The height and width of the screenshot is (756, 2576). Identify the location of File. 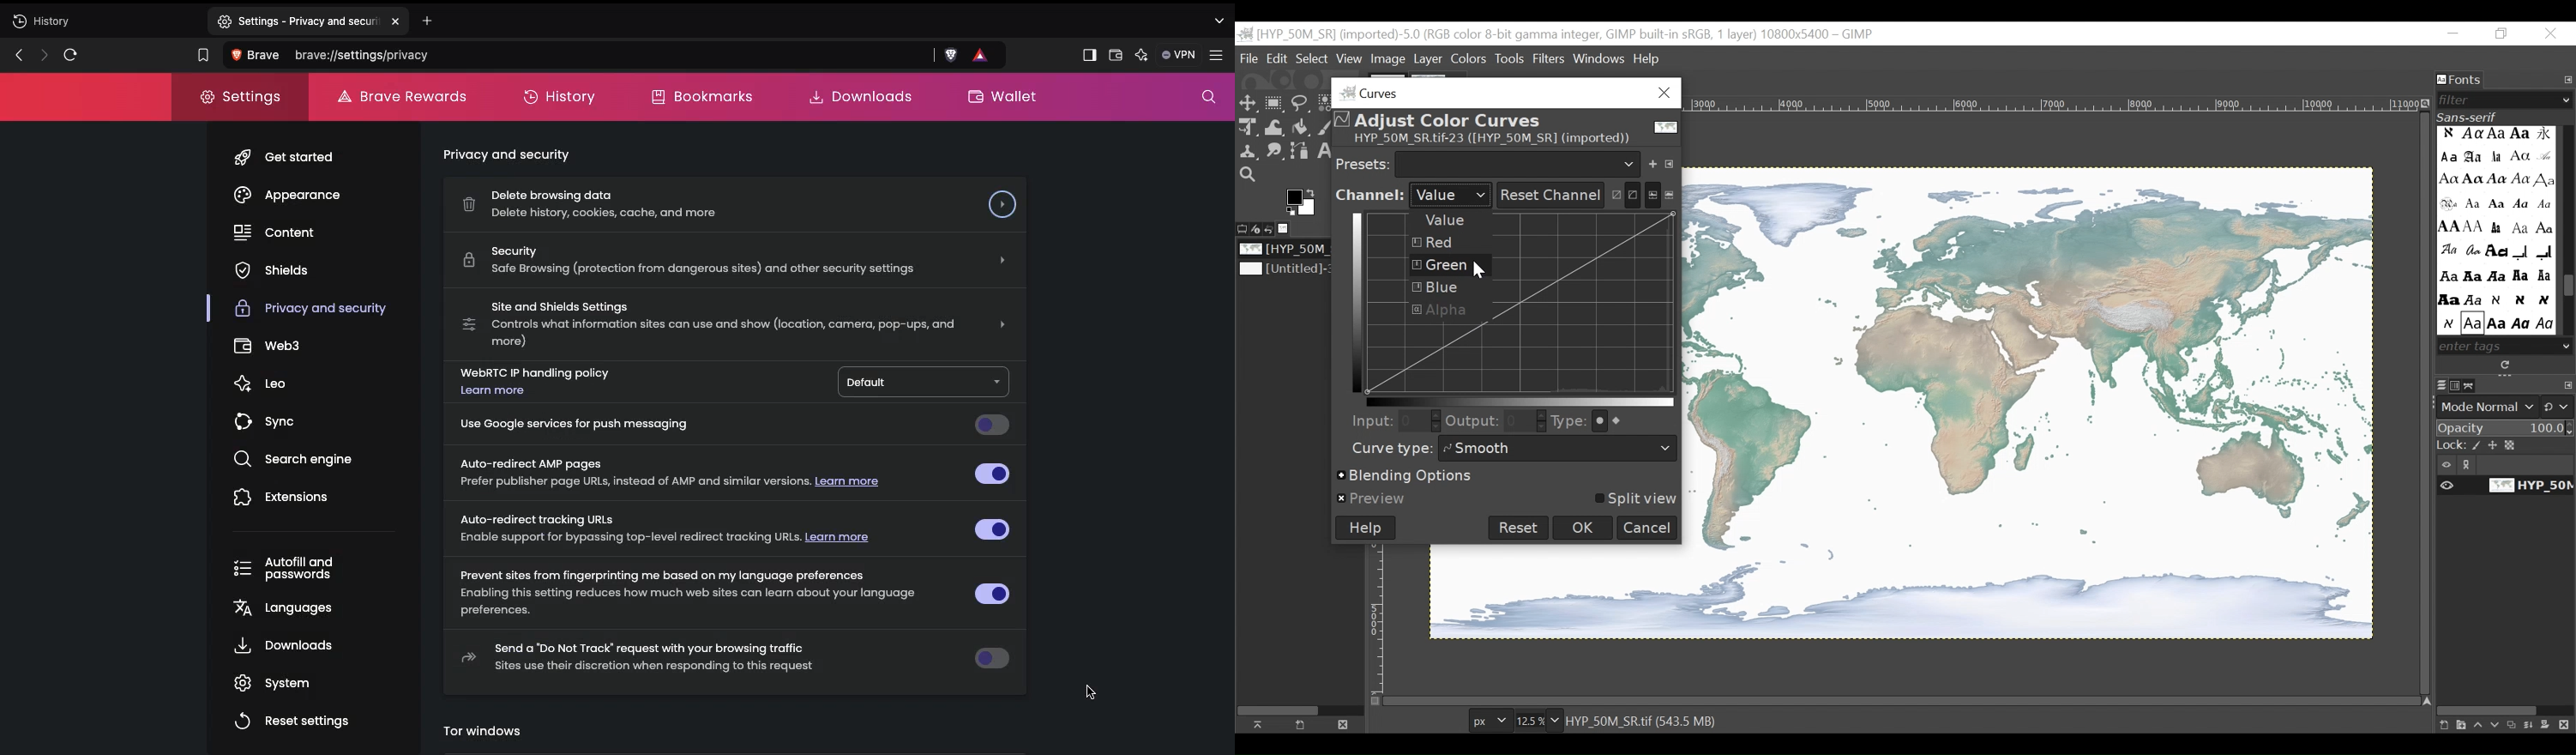
(1251, 58).